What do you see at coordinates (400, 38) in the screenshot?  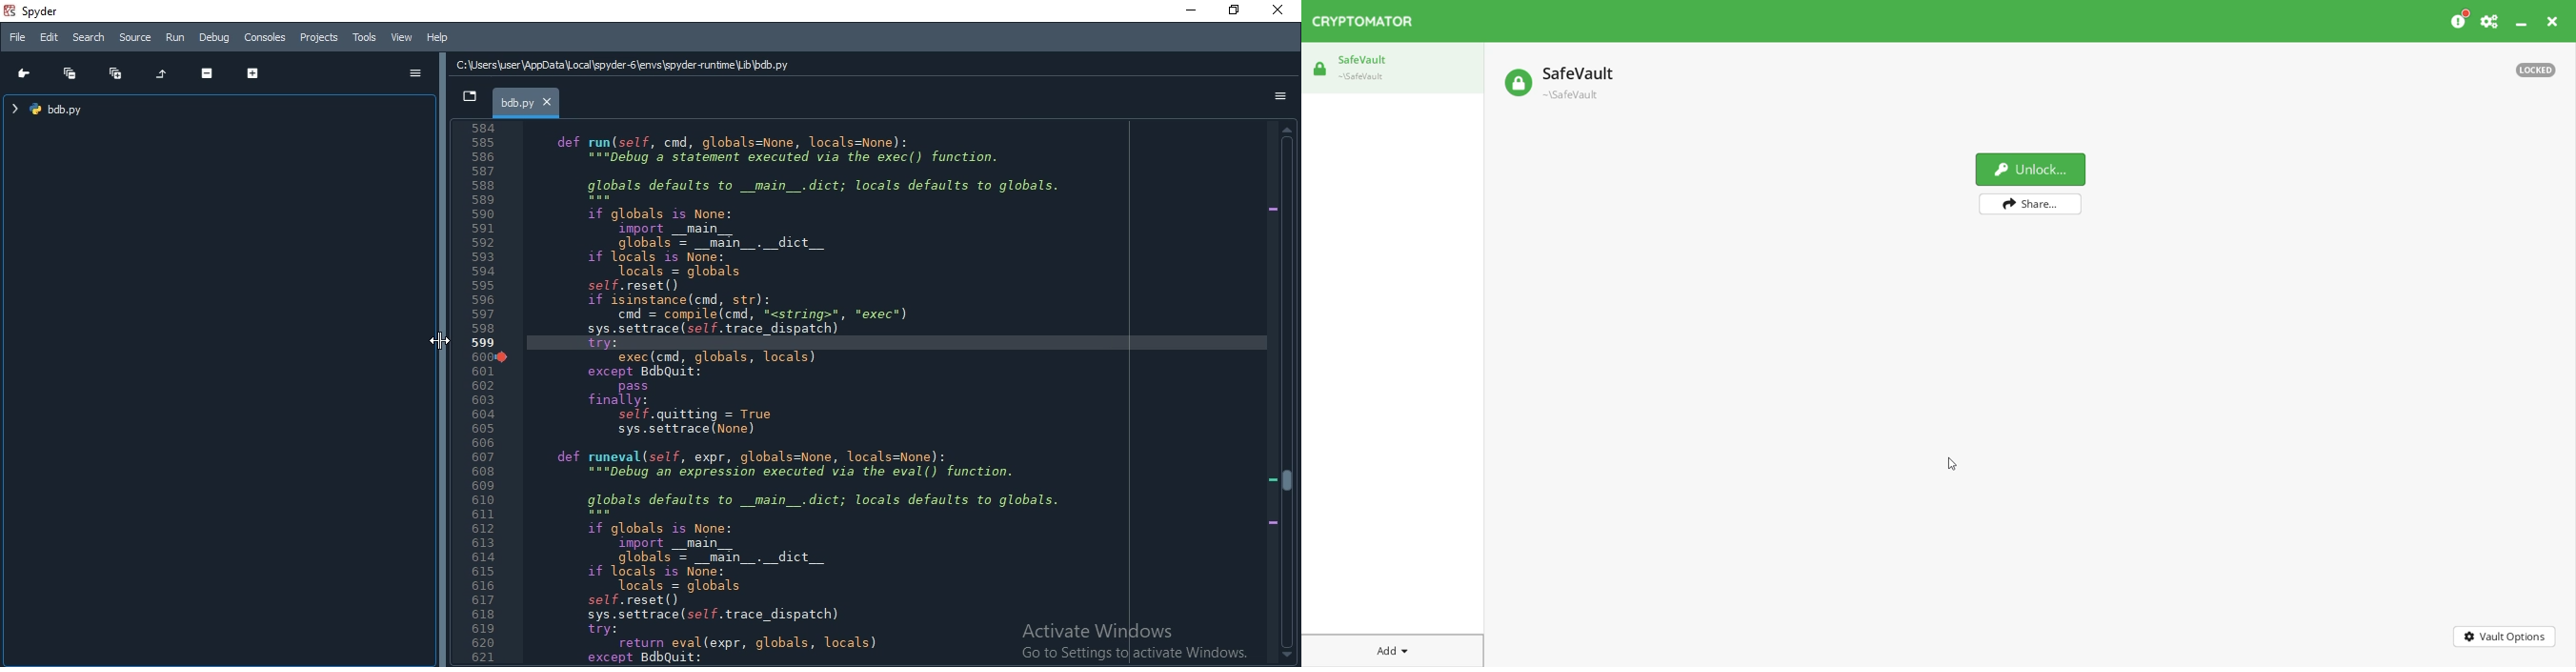 I see `View` at bounding box center [400, 38].